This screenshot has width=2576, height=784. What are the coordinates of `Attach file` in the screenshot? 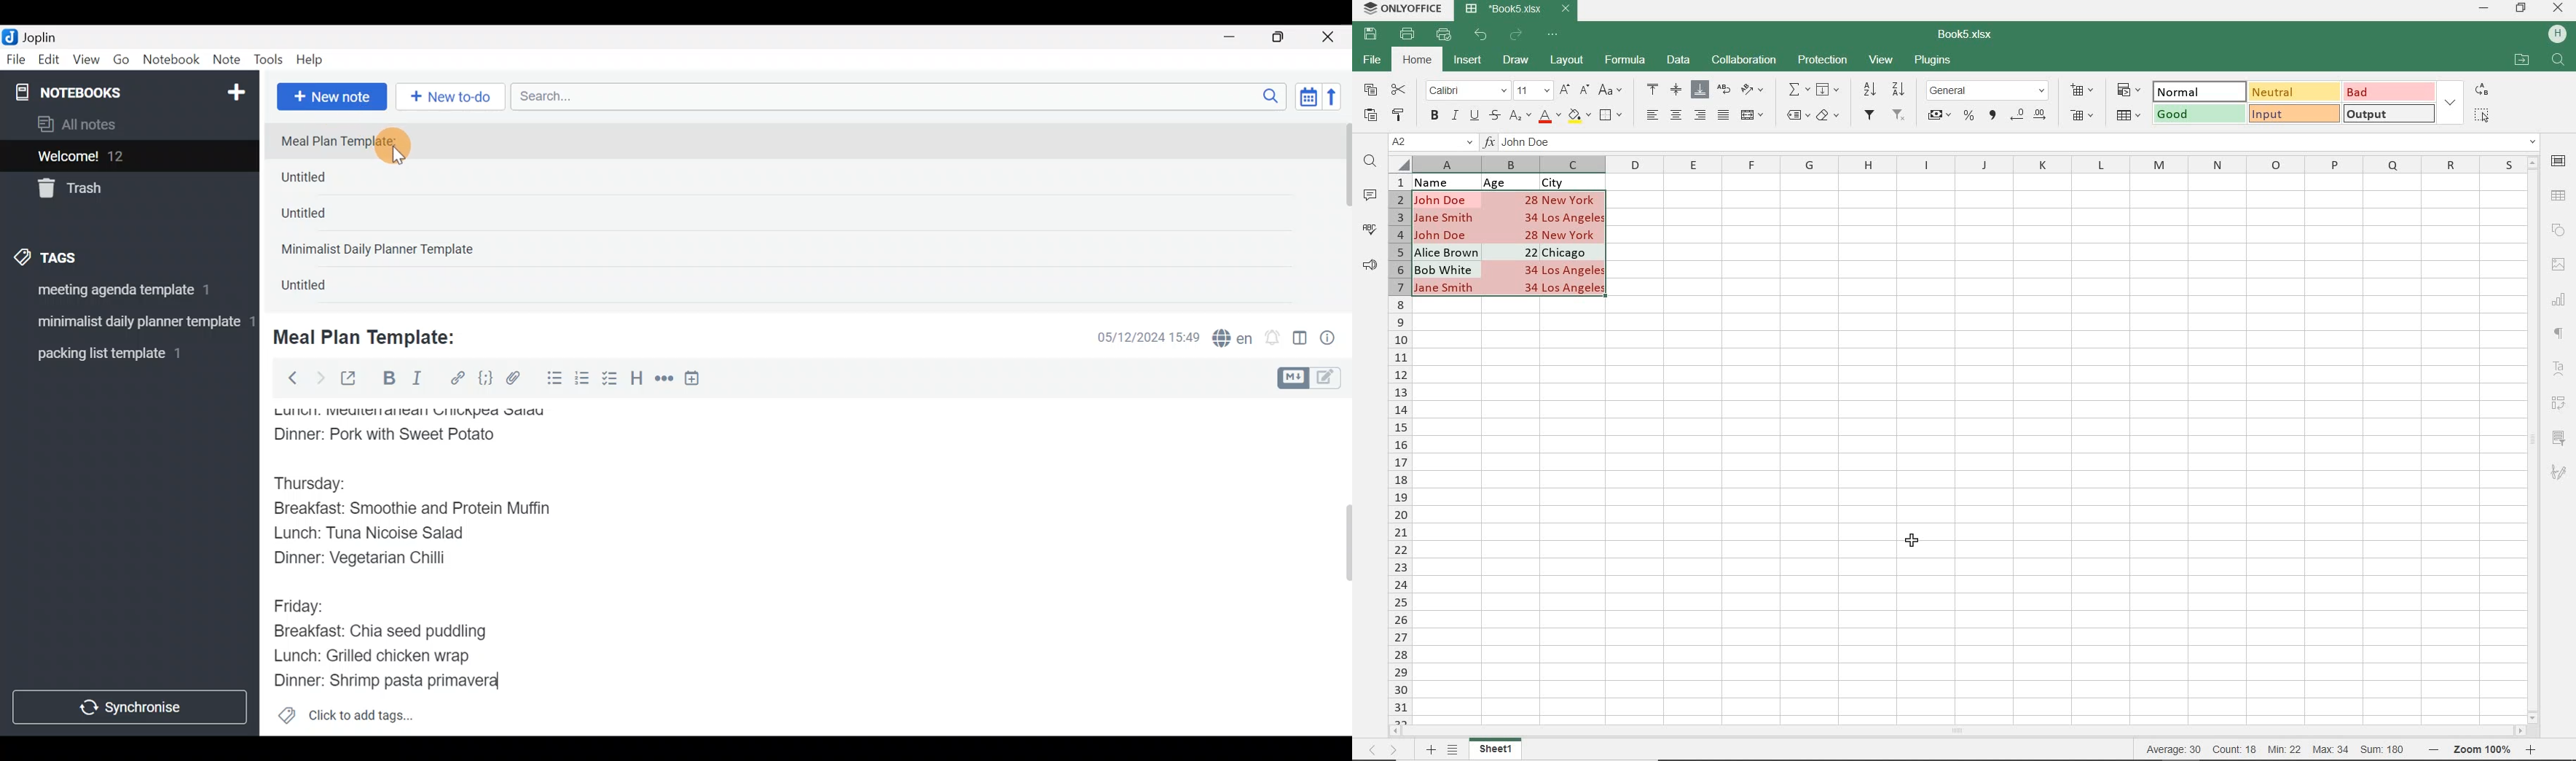 It's located at (518, 380).